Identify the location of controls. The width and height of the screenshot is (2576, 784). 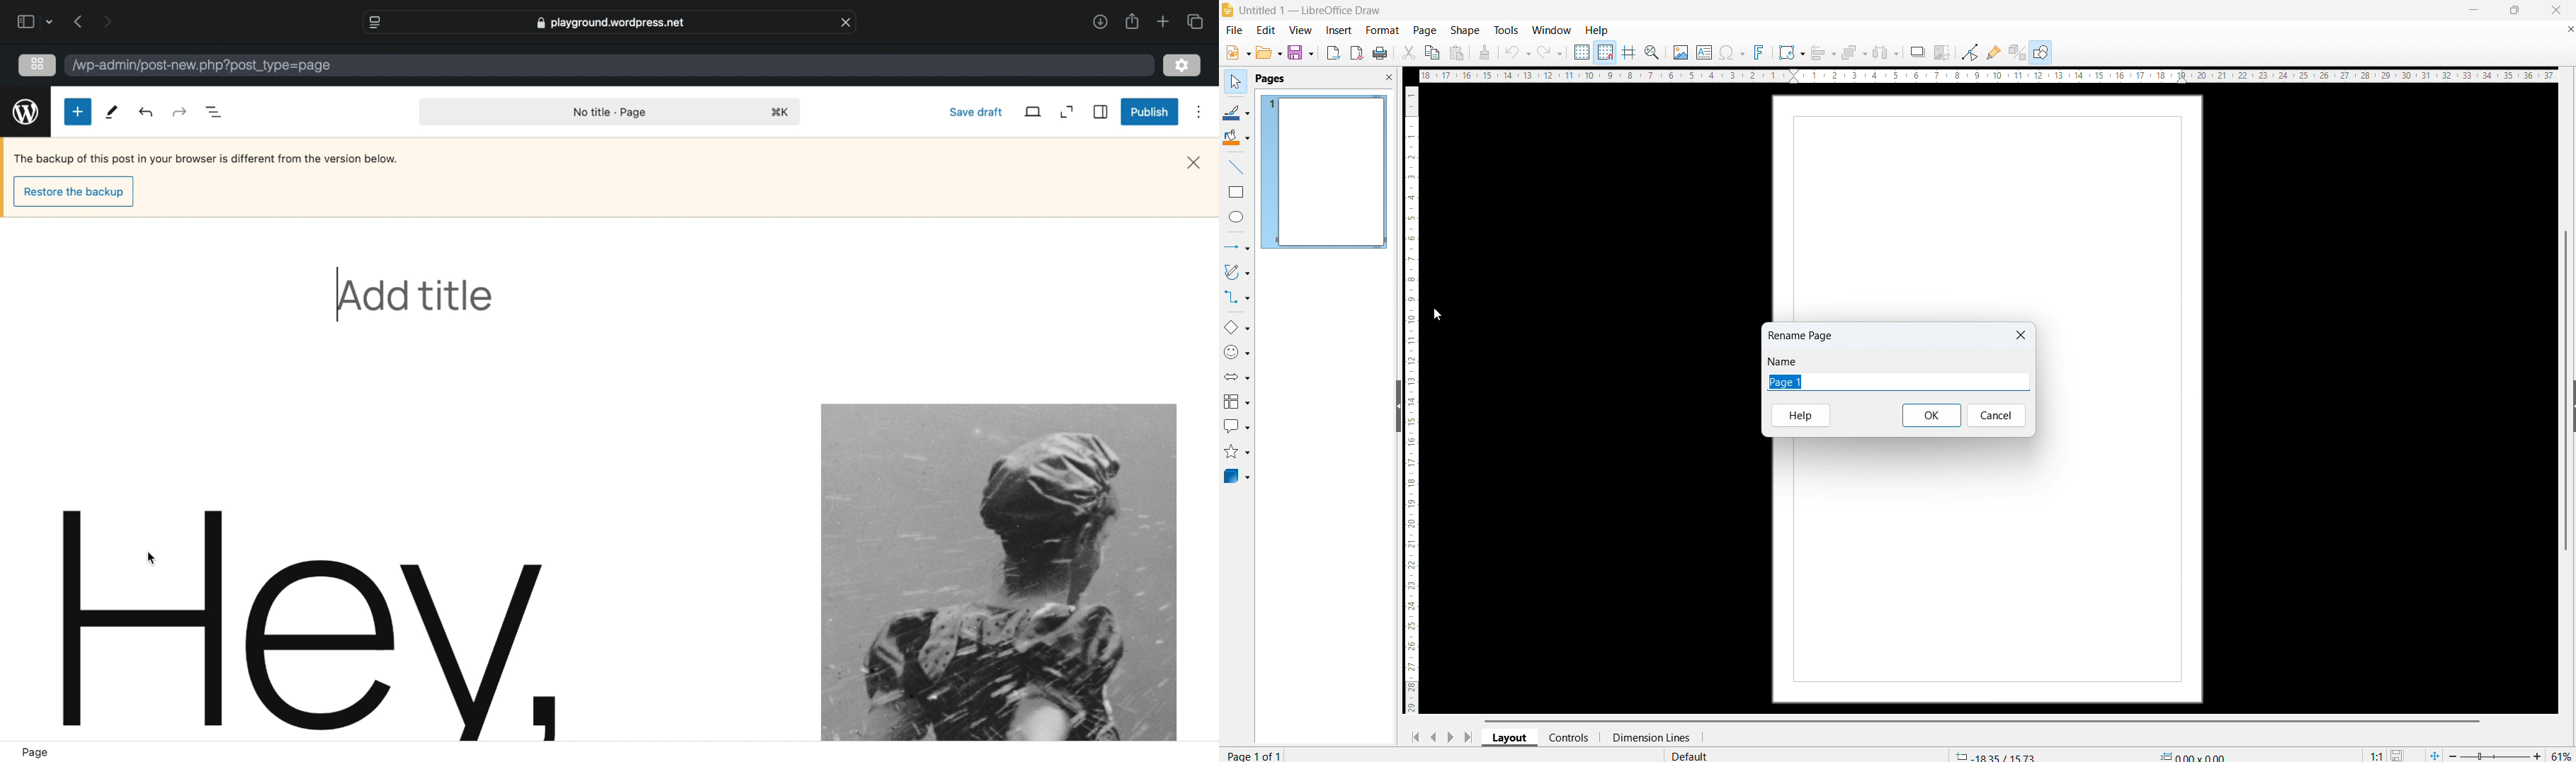
(1570, 737).